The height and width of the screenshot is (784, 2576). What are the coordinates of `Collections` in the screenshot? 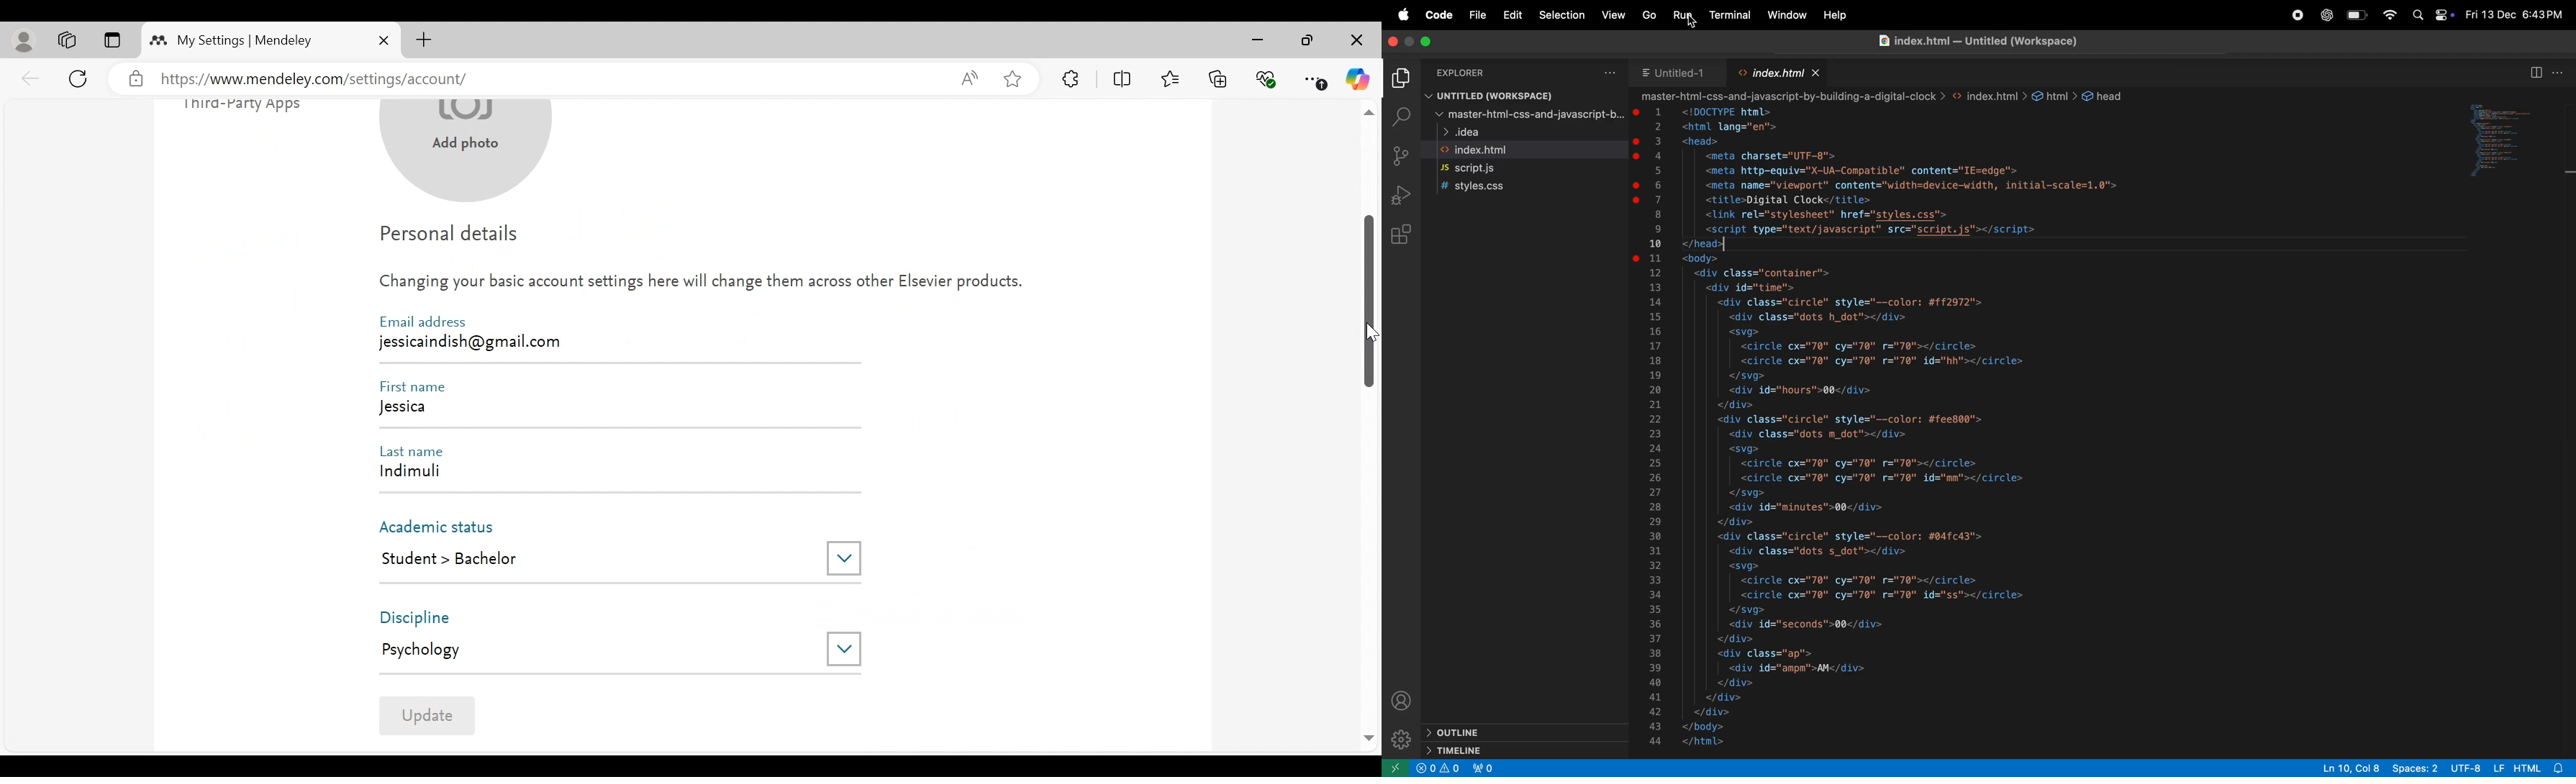 It's located at (1218, 78).